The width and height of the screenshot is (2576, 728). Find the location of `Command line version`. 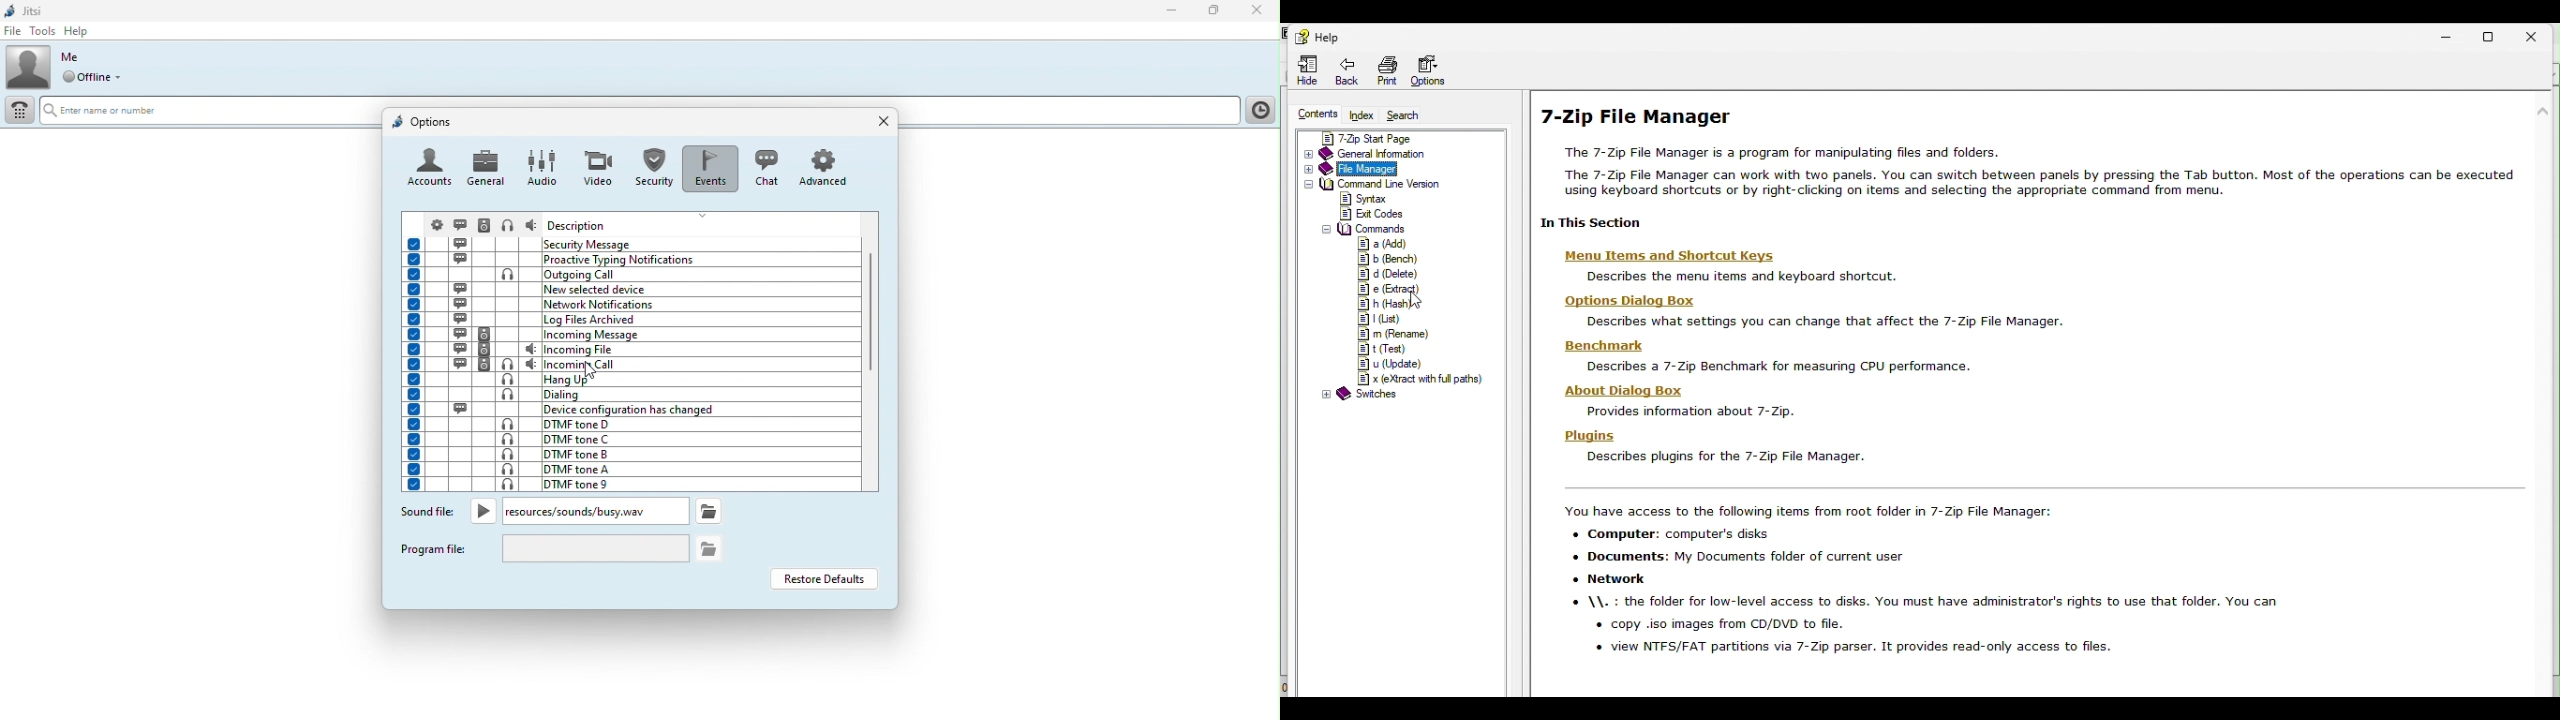

Command line version is located at coordinates (1394, 184).